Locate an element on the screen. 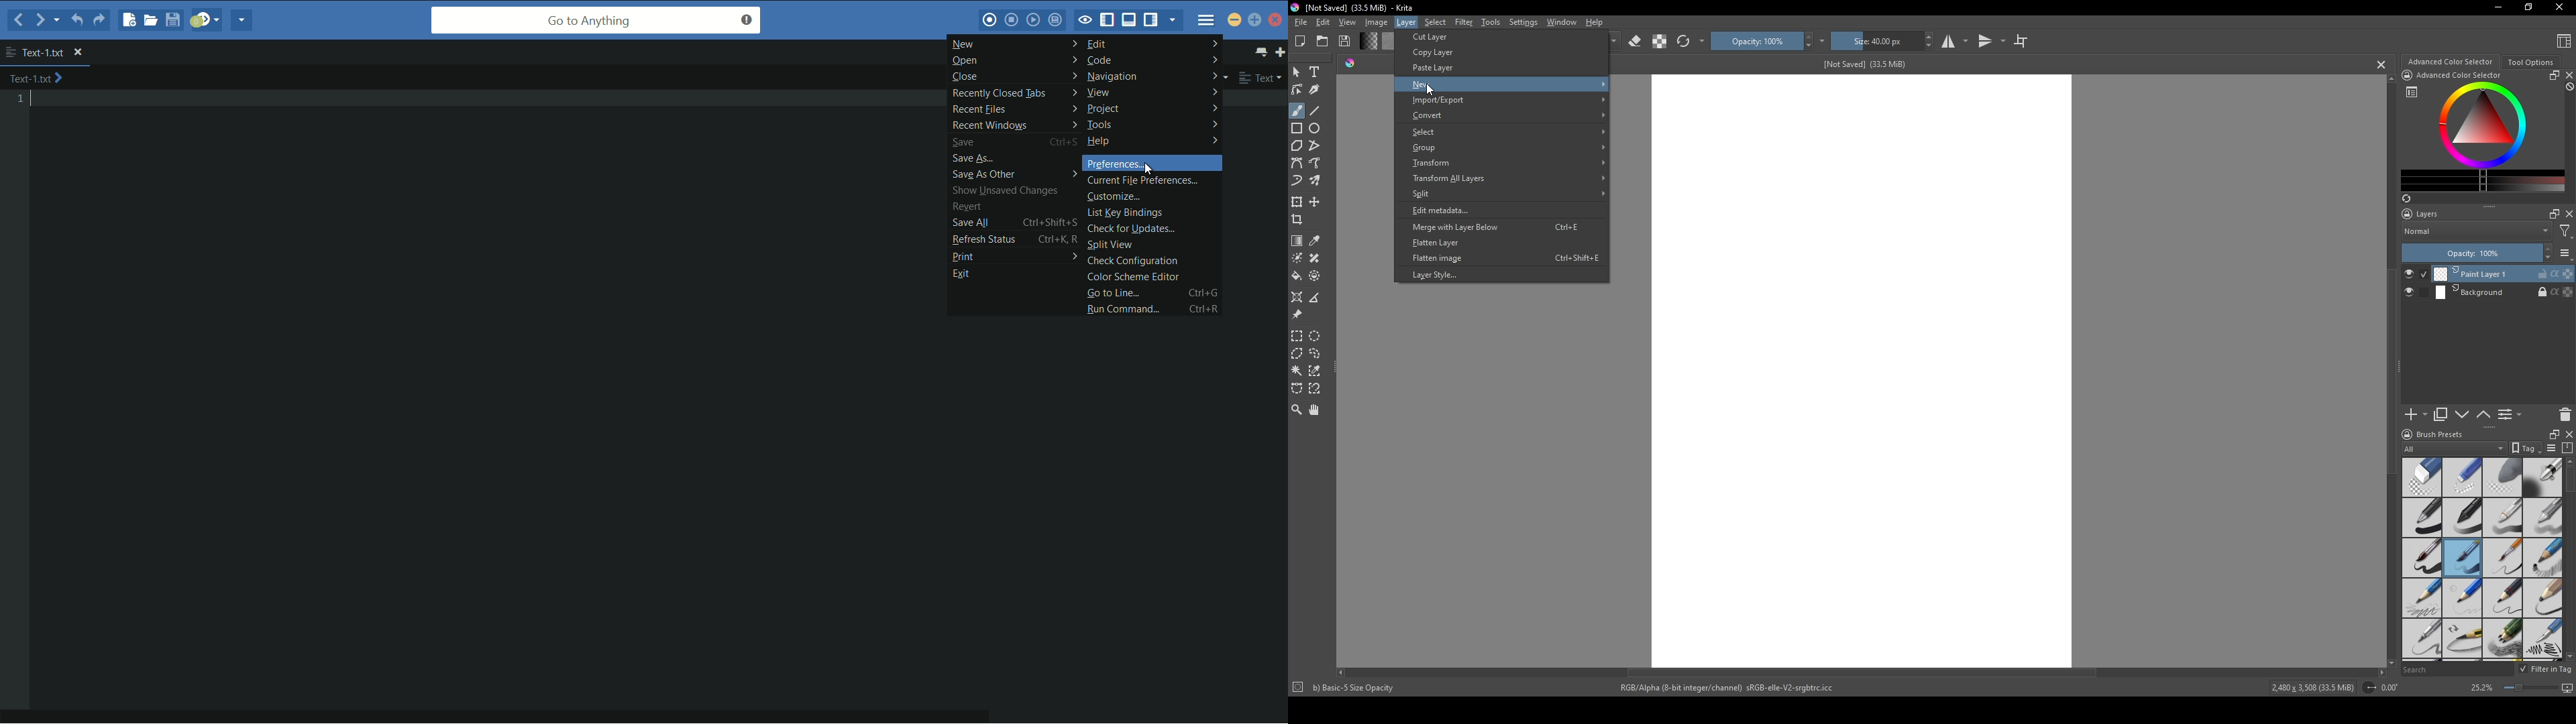  shade is located at coordinates (1350, 62).